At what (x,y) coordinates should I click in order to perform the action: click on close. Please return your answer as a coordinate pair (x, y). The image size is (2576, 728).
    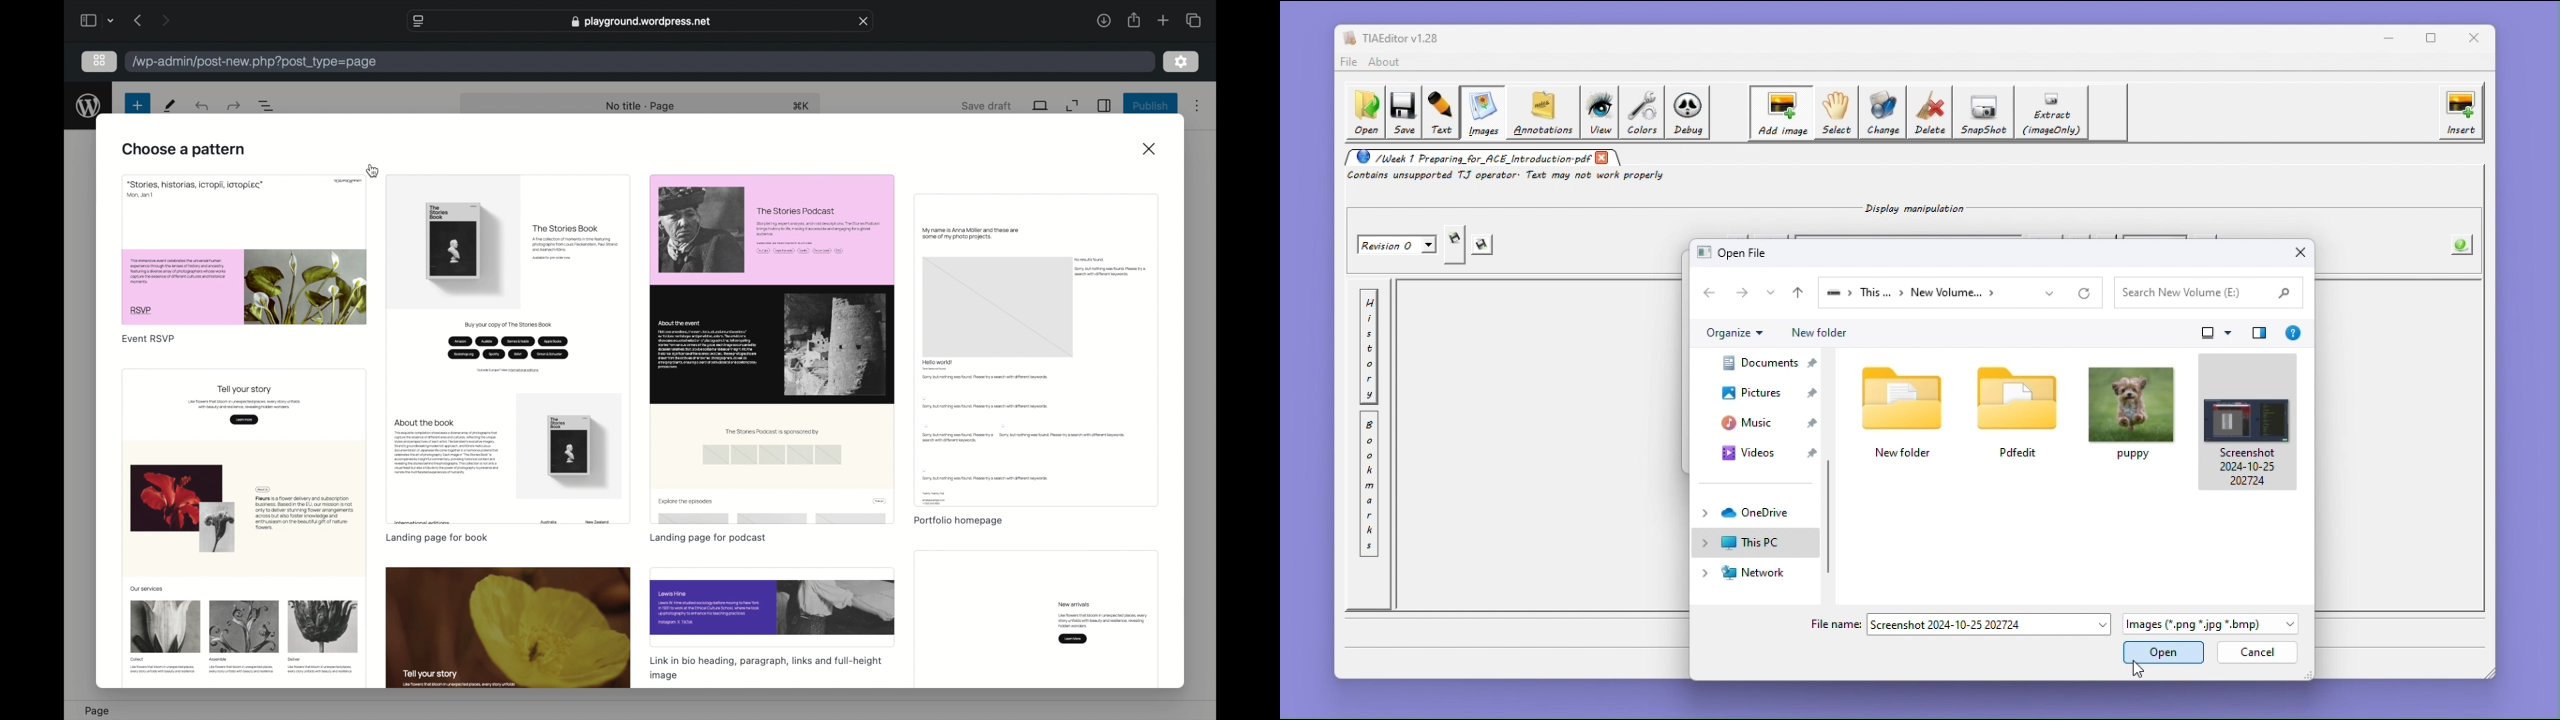
    Looking at the image, I should click on (1151, 149).